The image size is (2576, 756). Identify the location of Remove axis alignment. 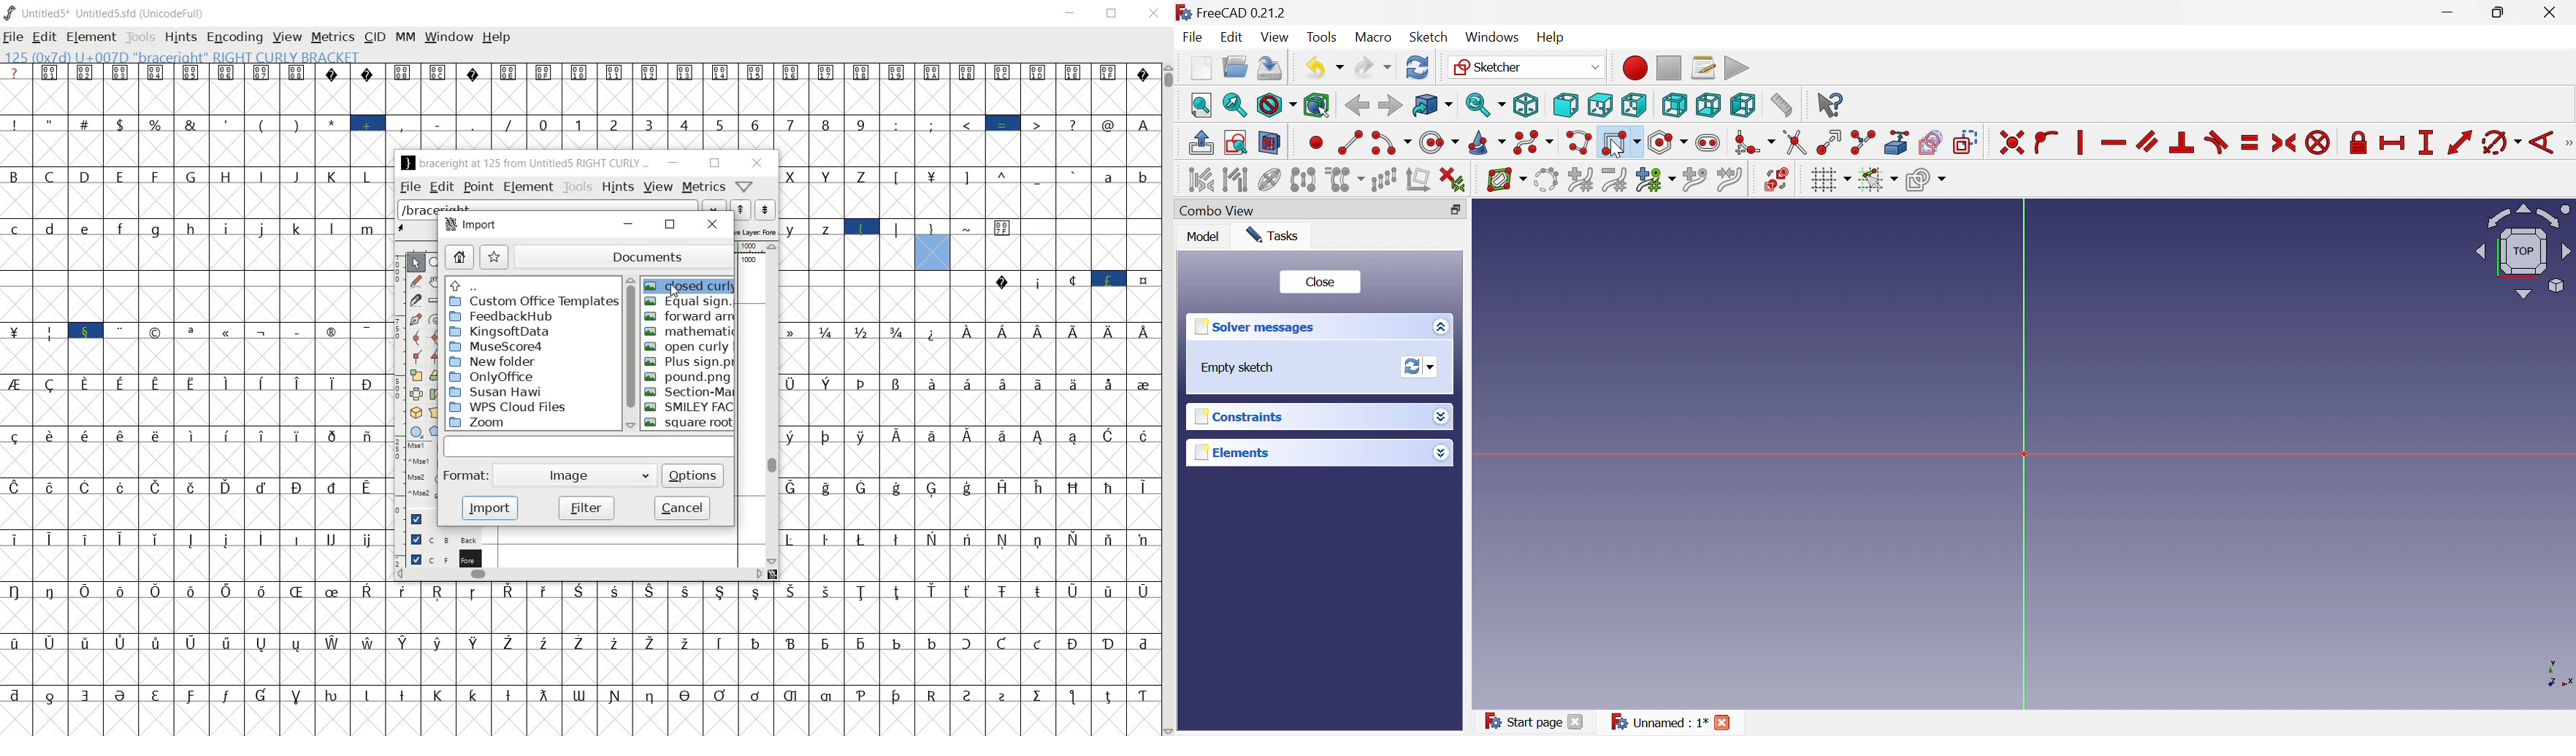
(1417, 179).